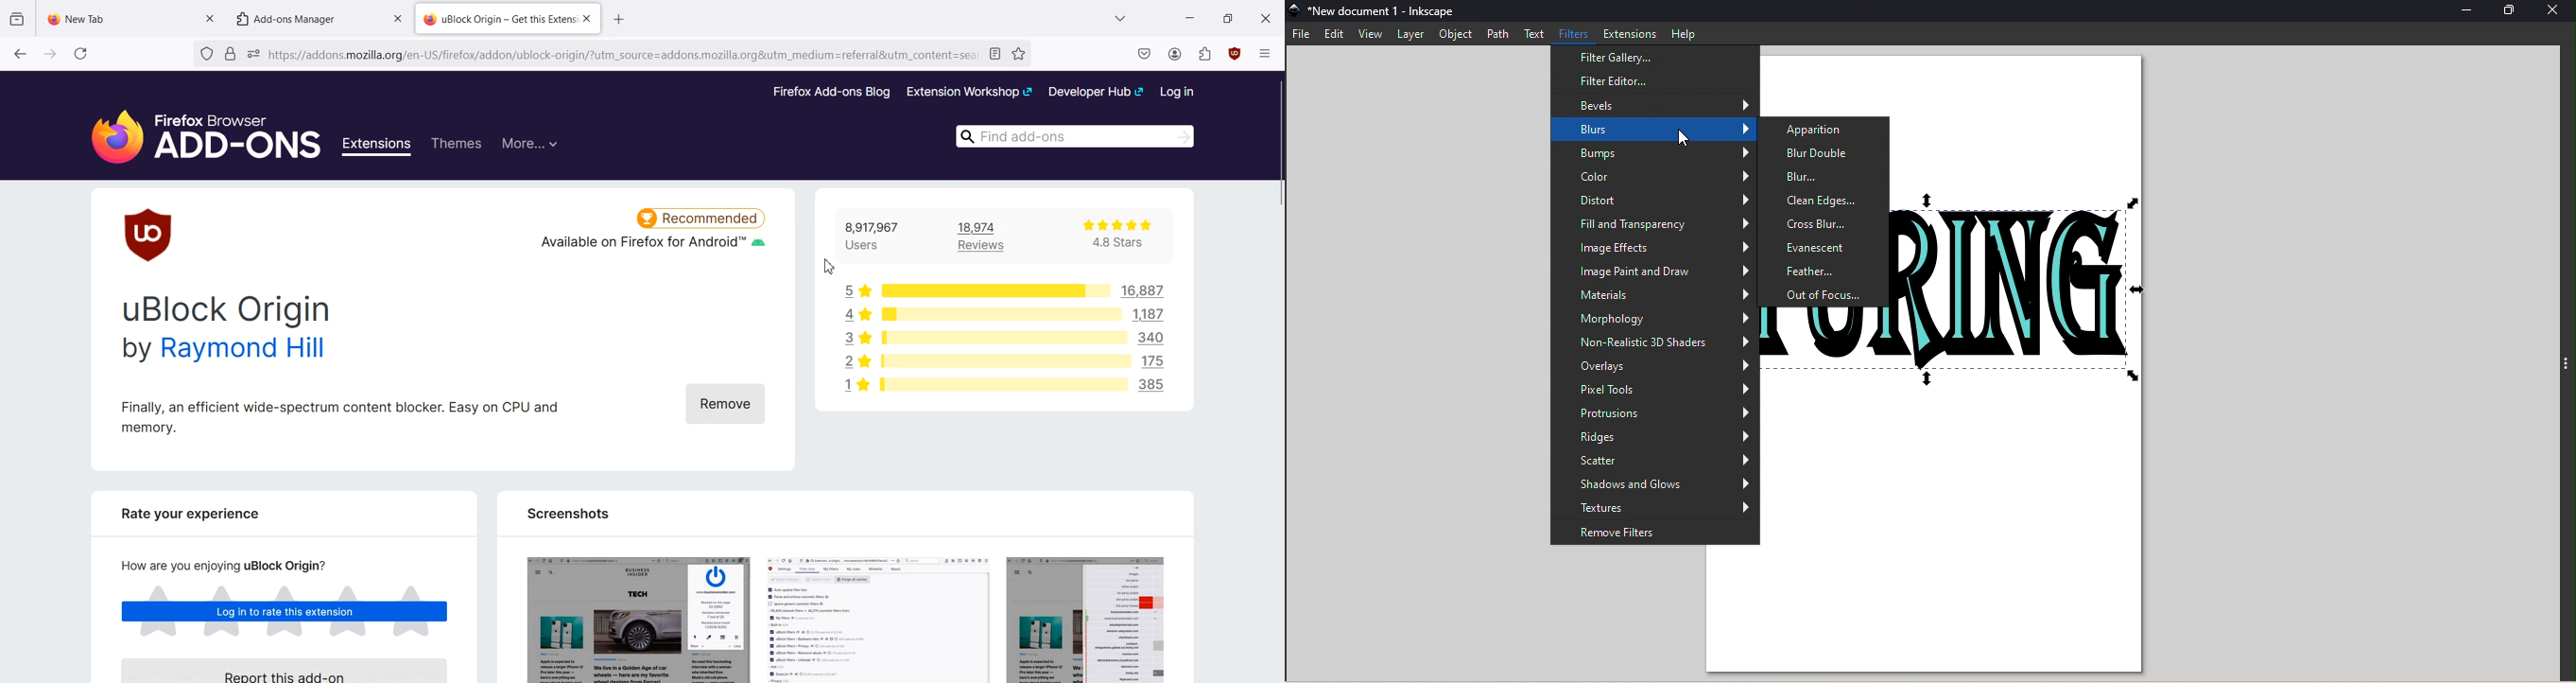 This screenshot has height=700, width=2576. I want to click on Scatter, so click(1656, 461).